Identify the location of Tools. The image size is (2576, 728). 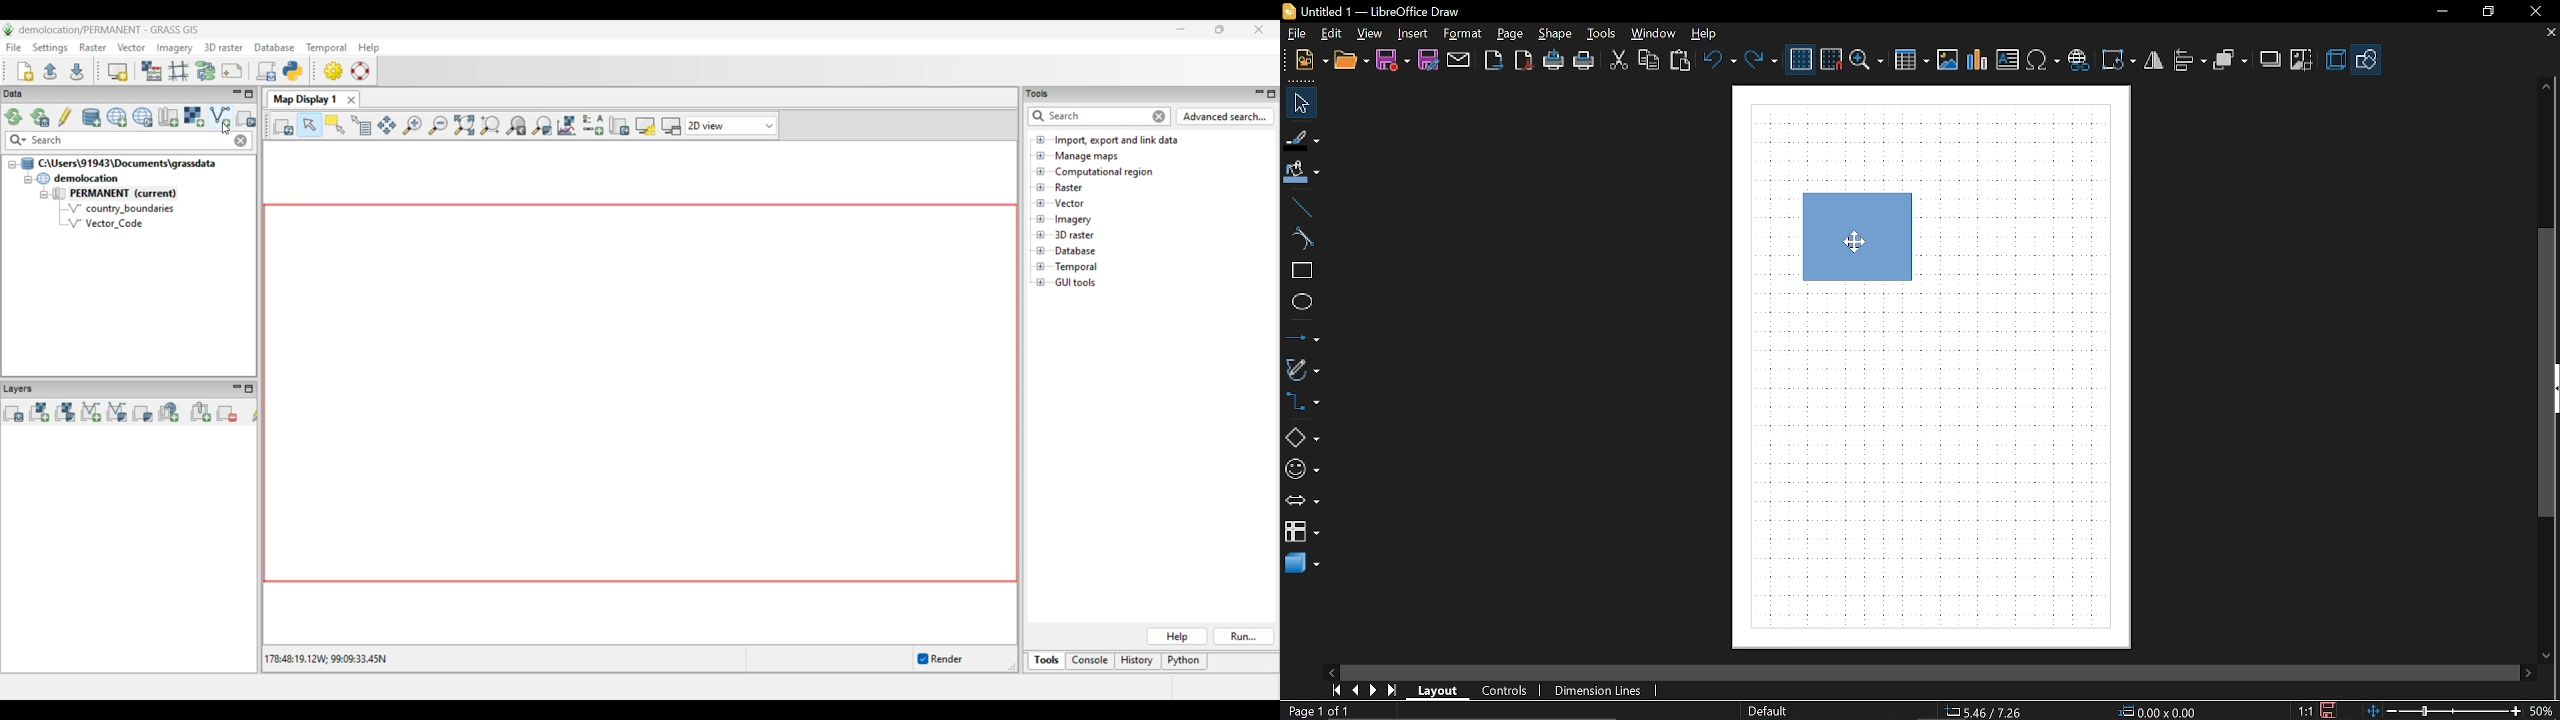
(1604, 34).